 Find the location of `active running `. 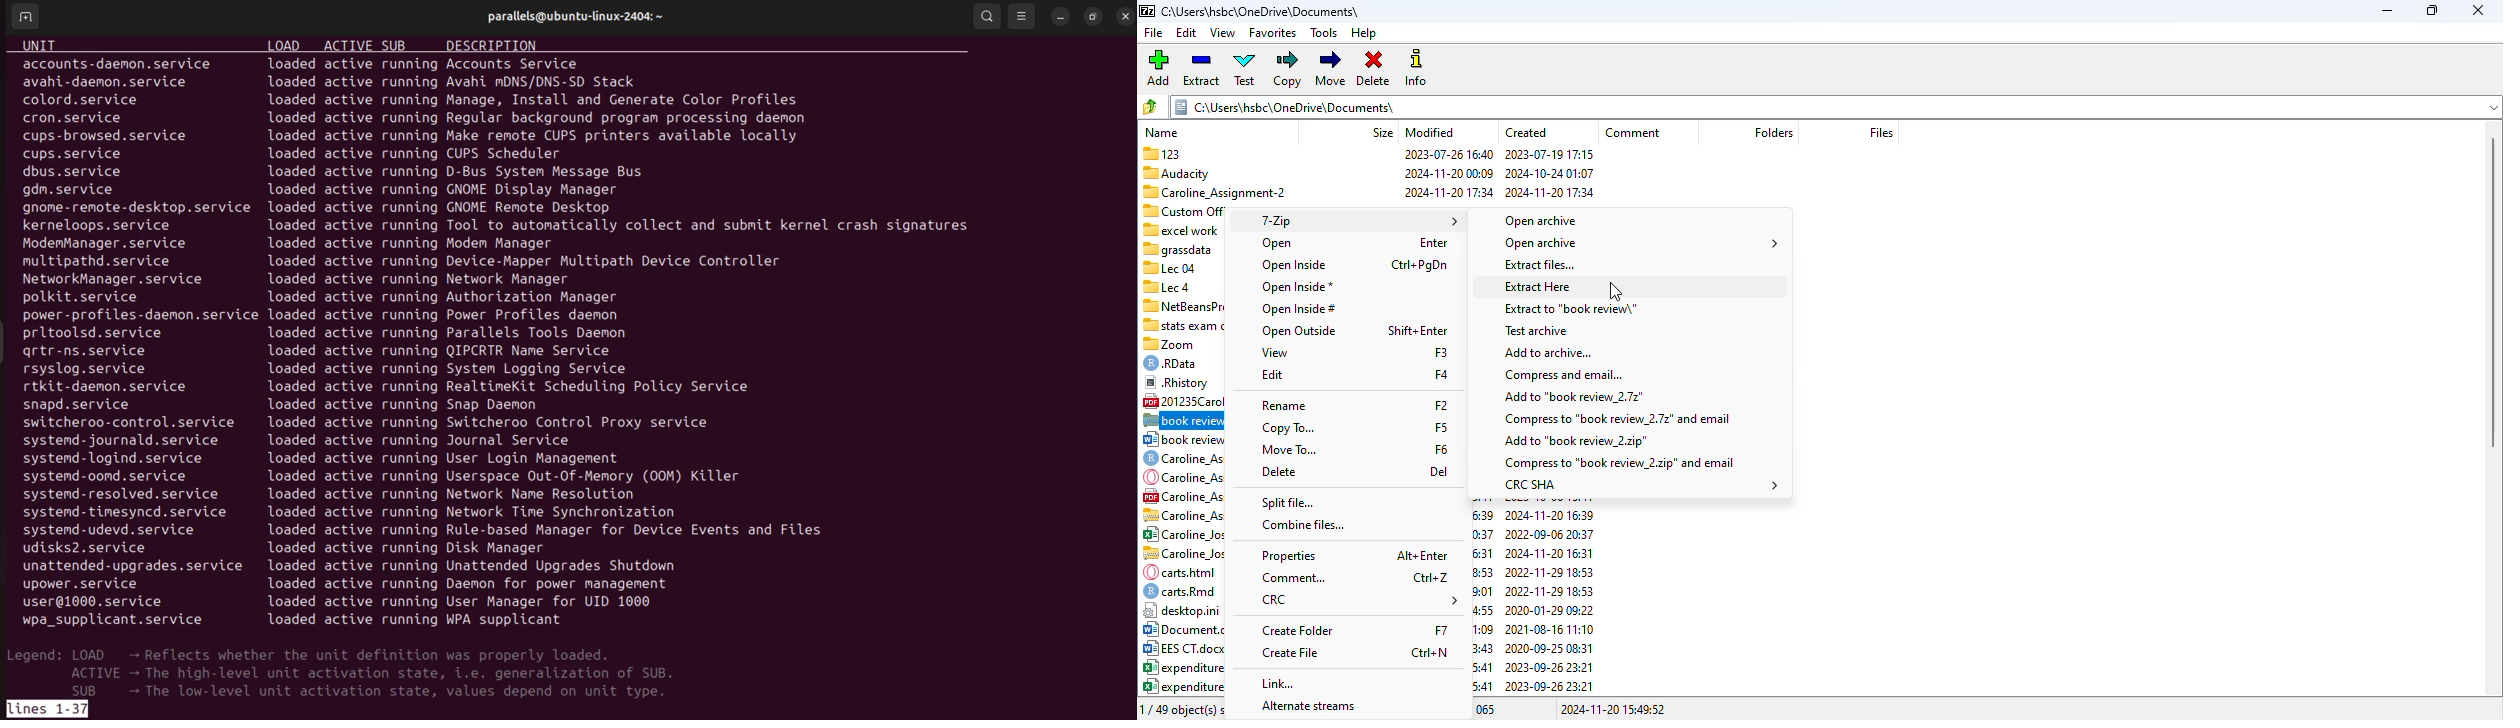

active running  is located at coordinates (544, 389).